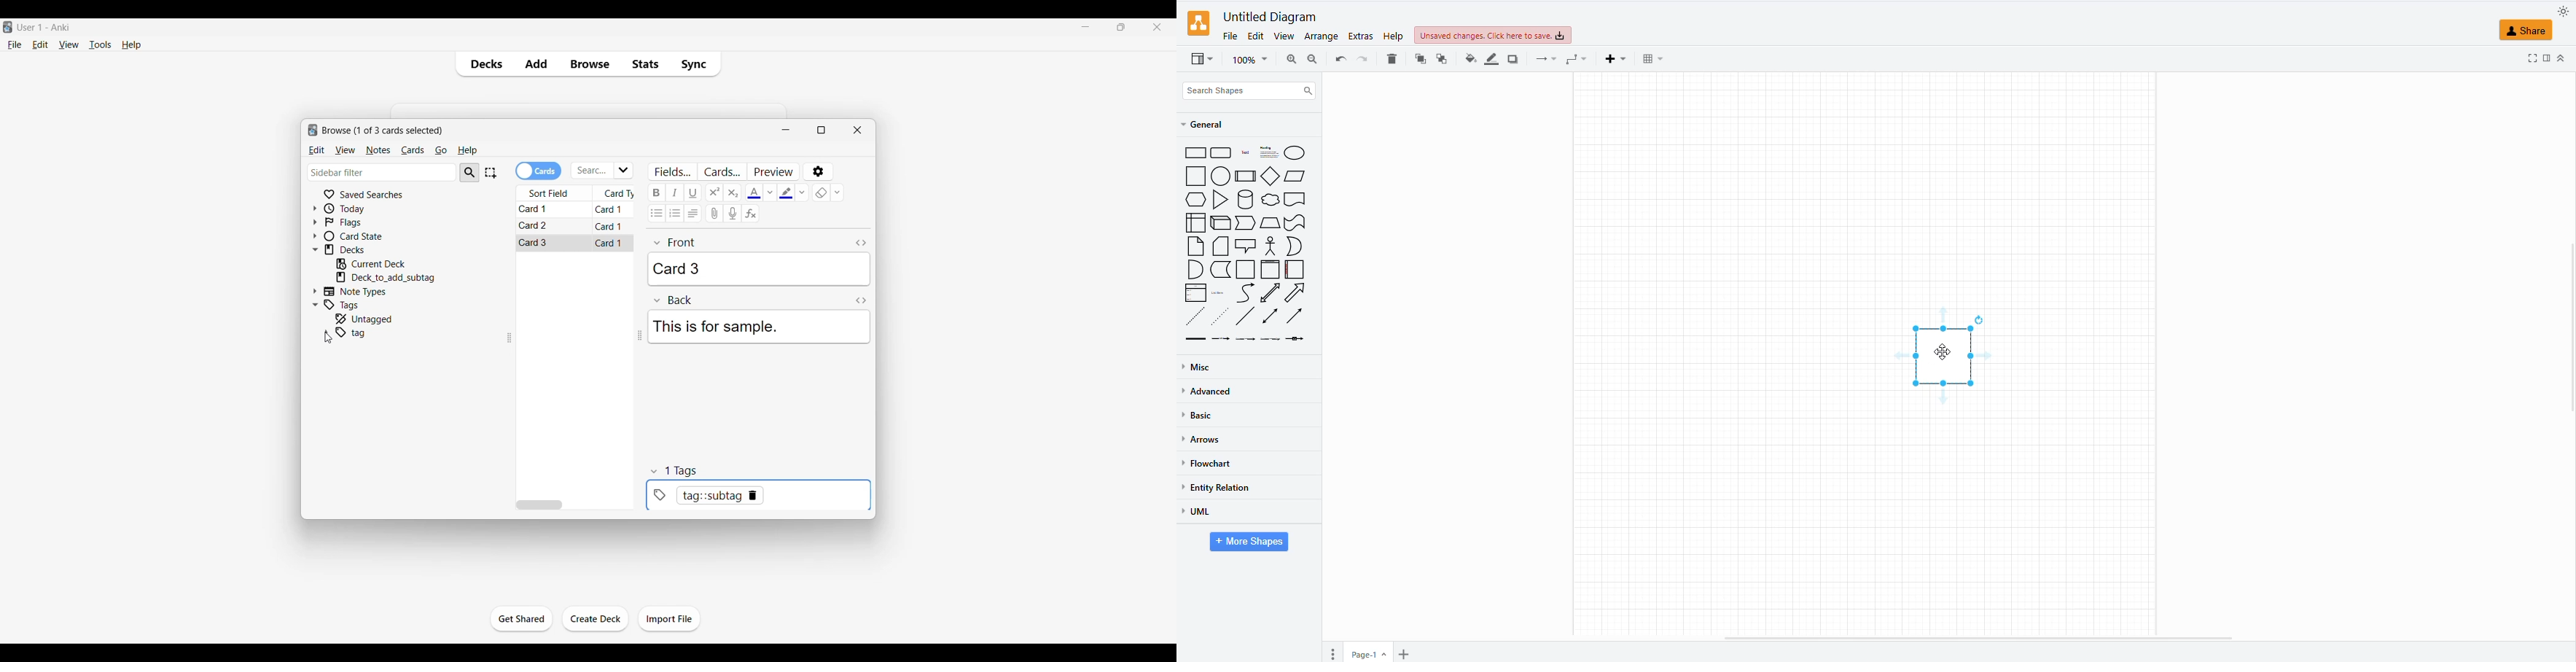  Describe the element at coordinates (326, 338) in the screenshot. I see `cursor` at that location.